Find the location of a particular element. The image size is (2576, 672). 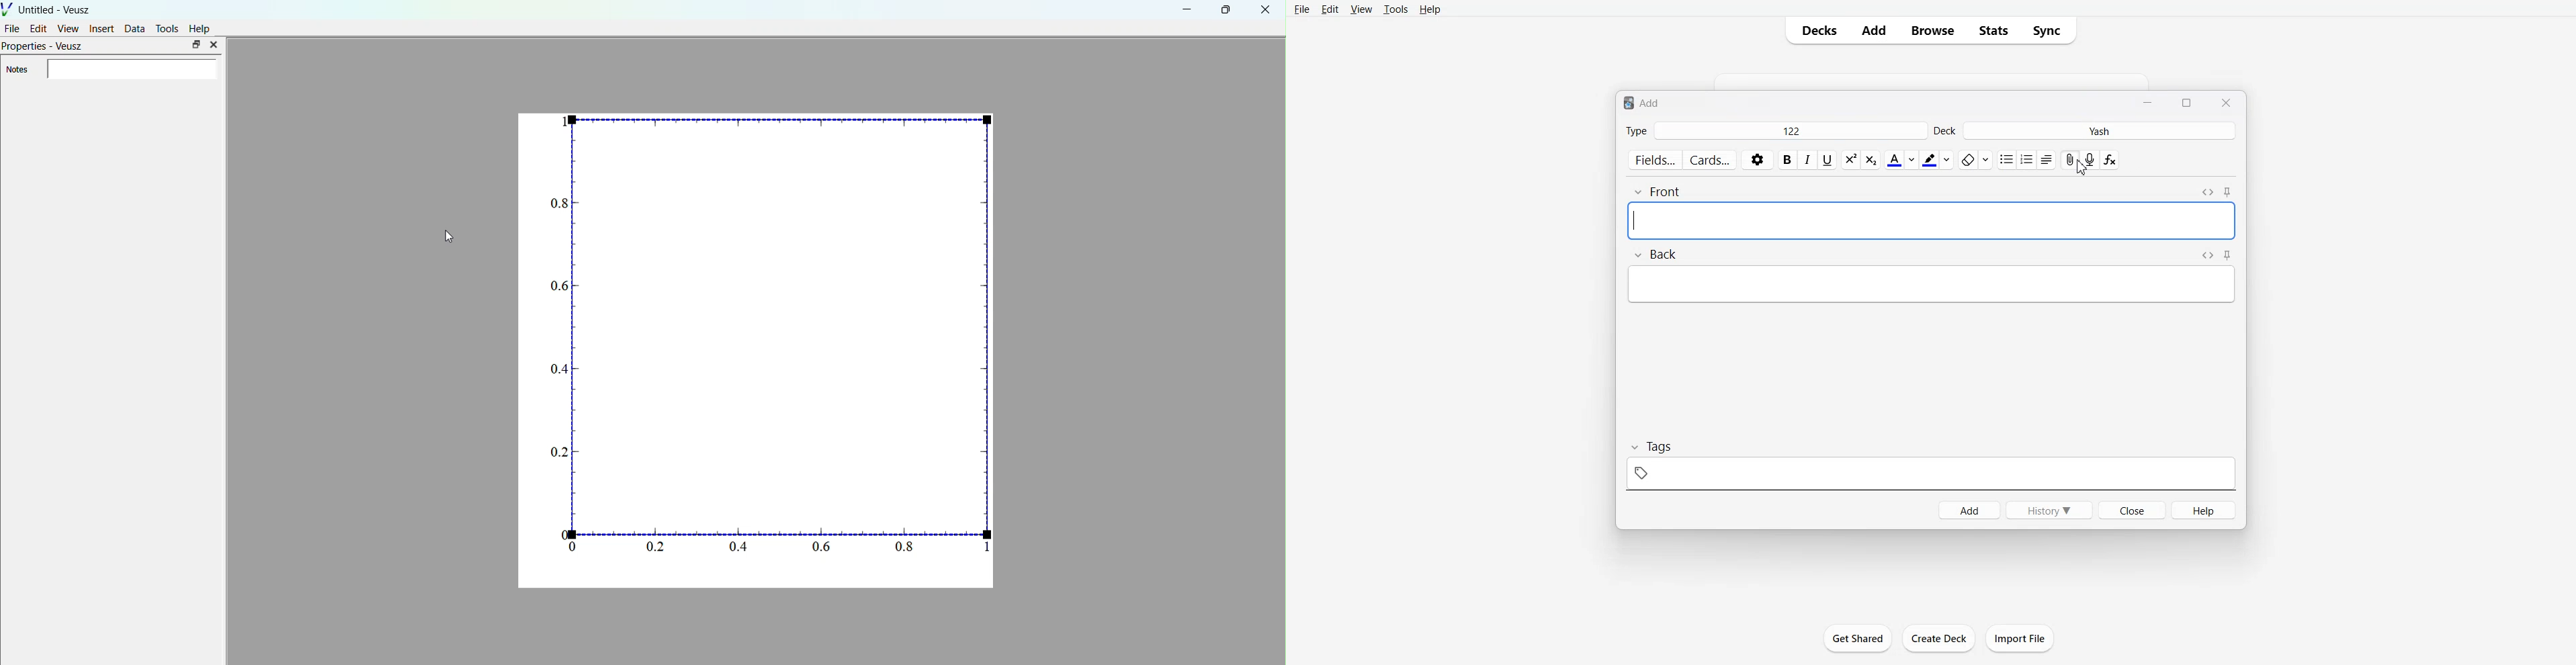

Add is located at coordinates (1967, 510).